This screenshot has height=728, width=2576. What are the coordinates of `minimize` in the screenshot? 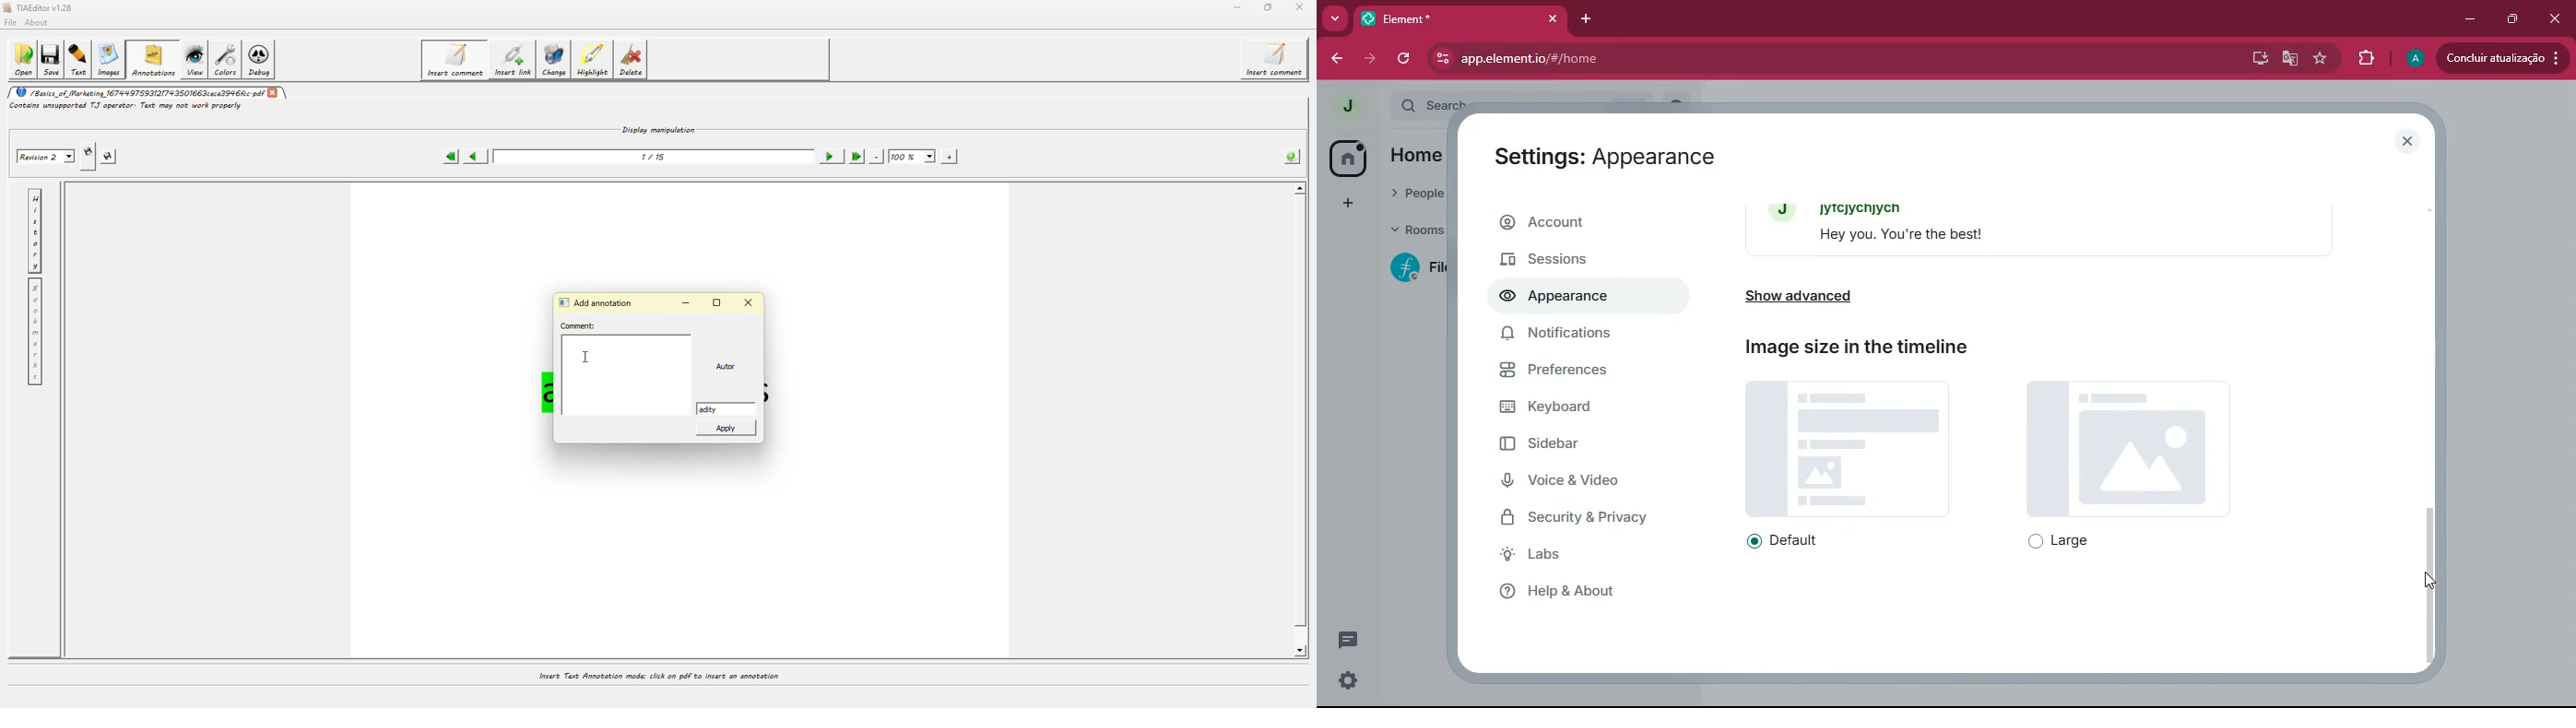 It's located at (2471, 18).